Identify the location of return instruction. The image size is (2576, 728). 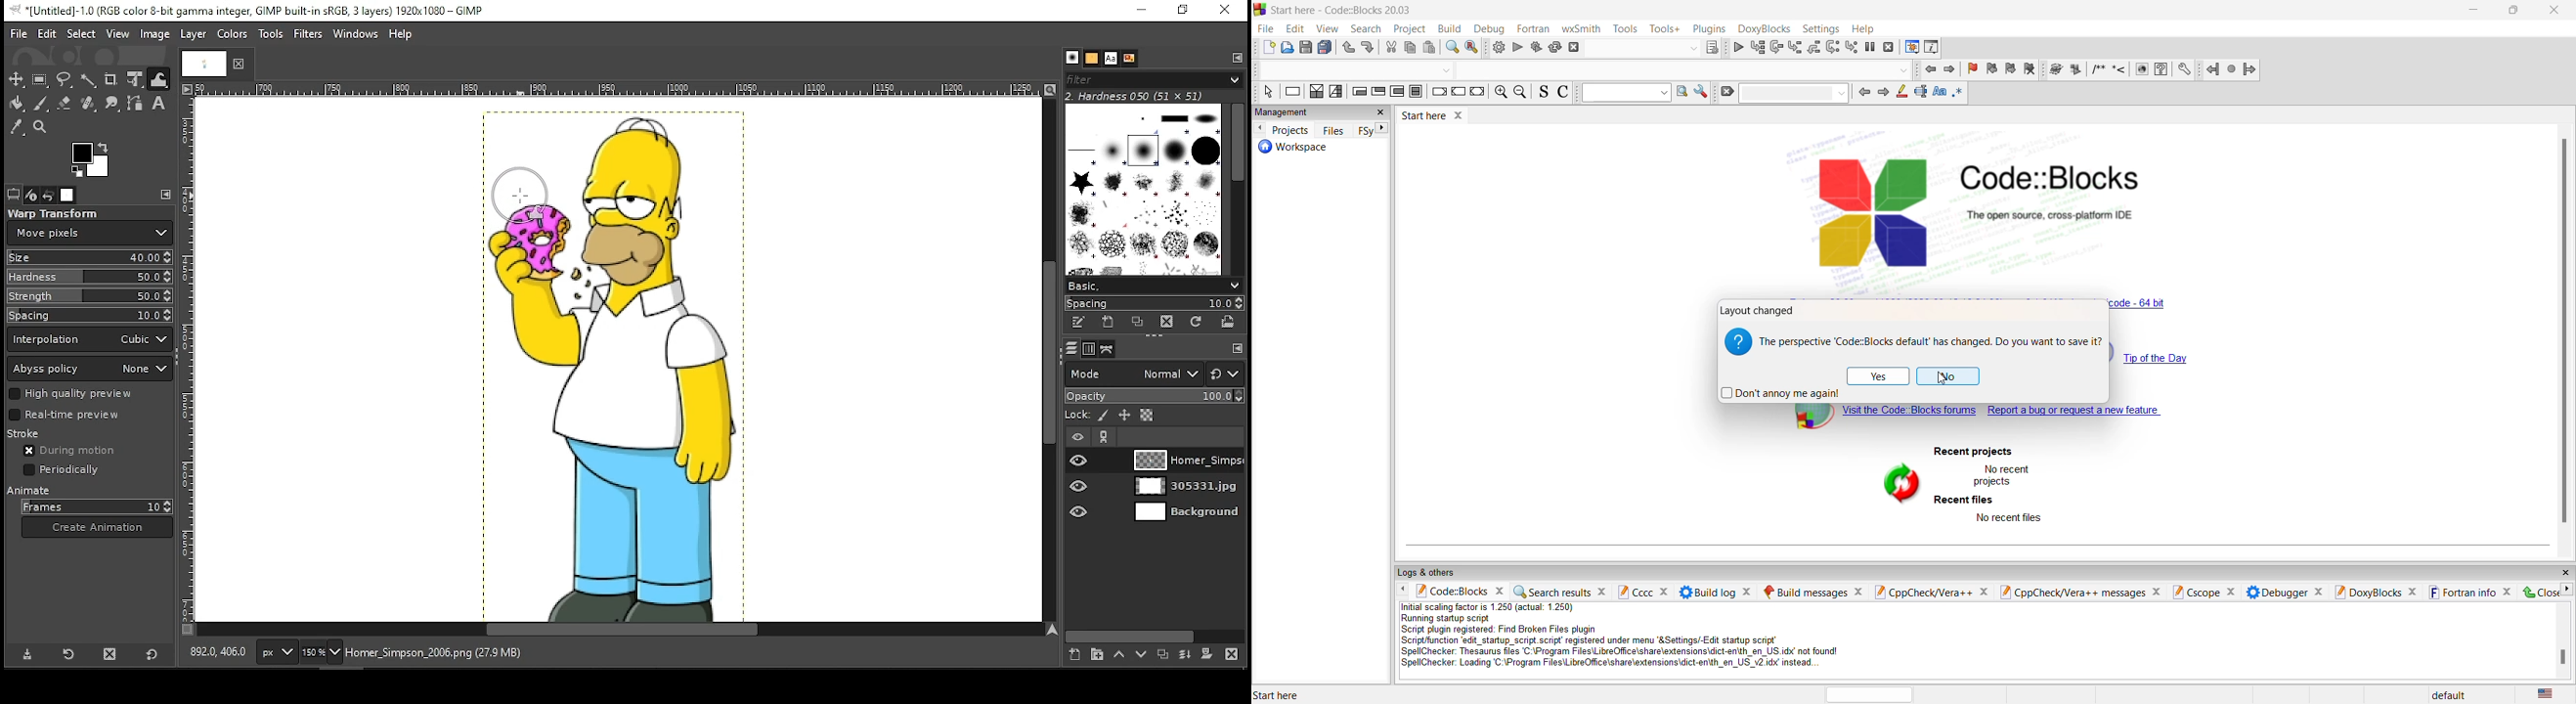
(1477, 92).